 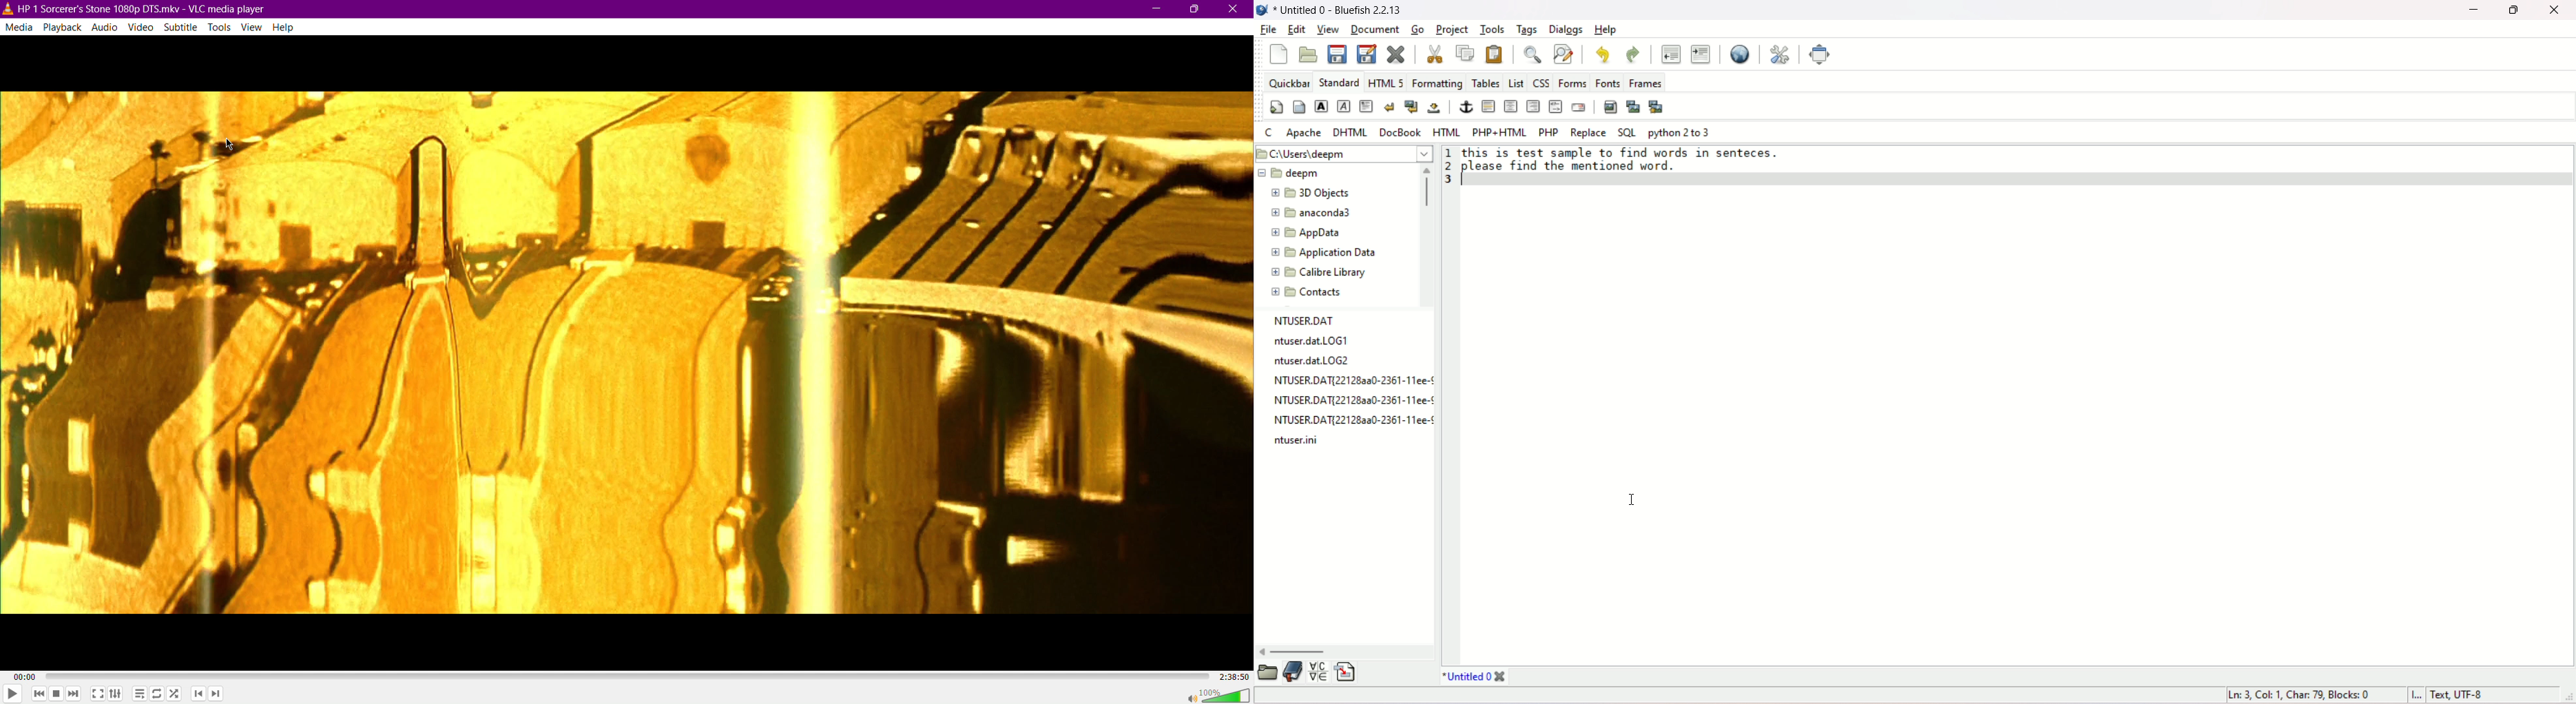 I want to click on Skip Back, so click(x=38, y=694).